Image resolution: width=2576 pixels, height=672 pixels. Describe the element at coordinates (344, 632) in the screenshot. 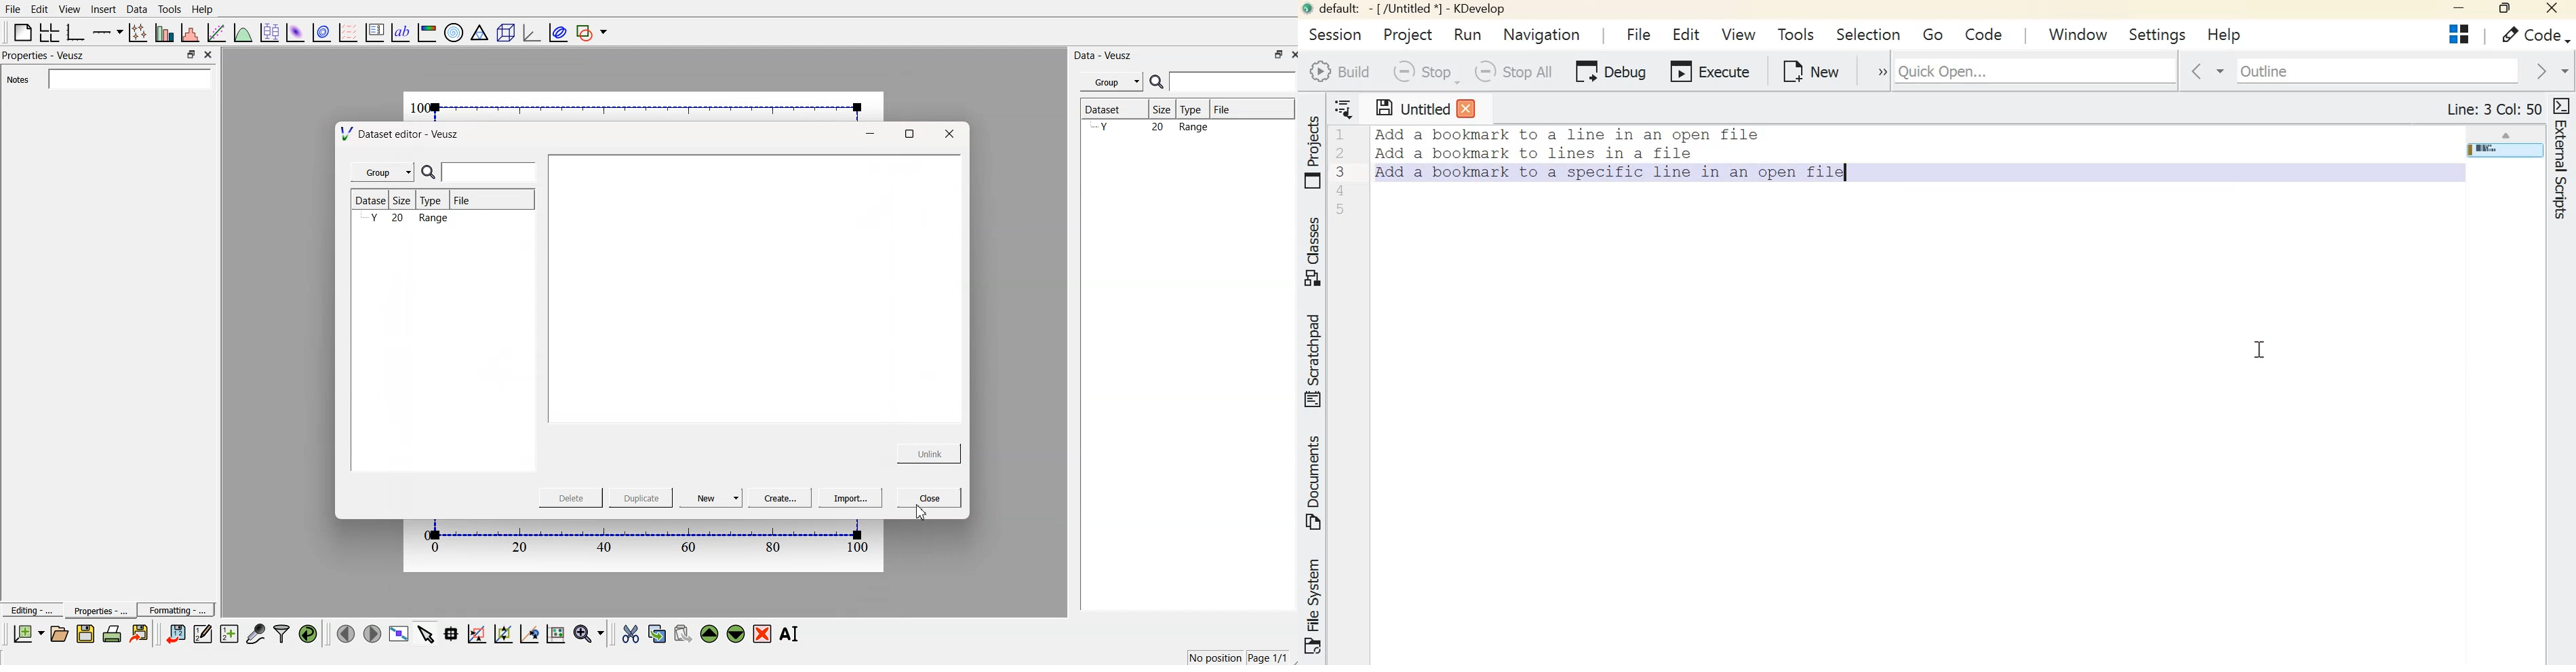

I see `Move to previous page` at that location.